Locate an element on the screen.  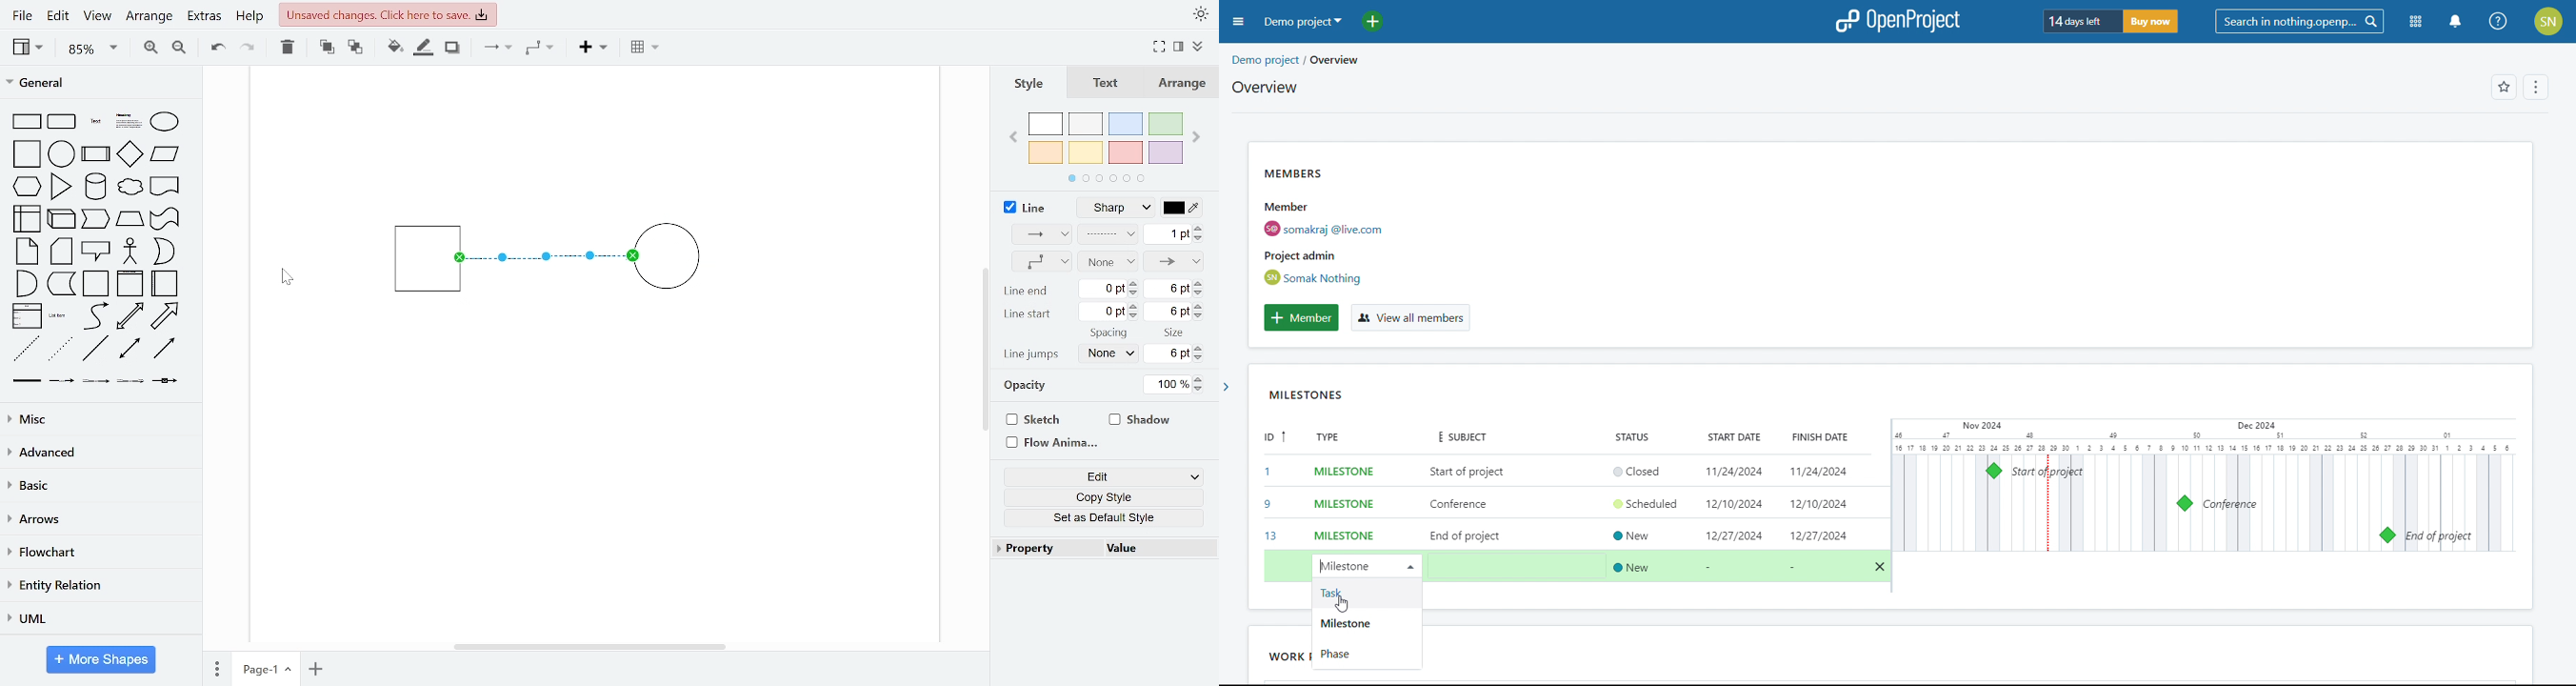
property  is located at coordinates (1045, 547).